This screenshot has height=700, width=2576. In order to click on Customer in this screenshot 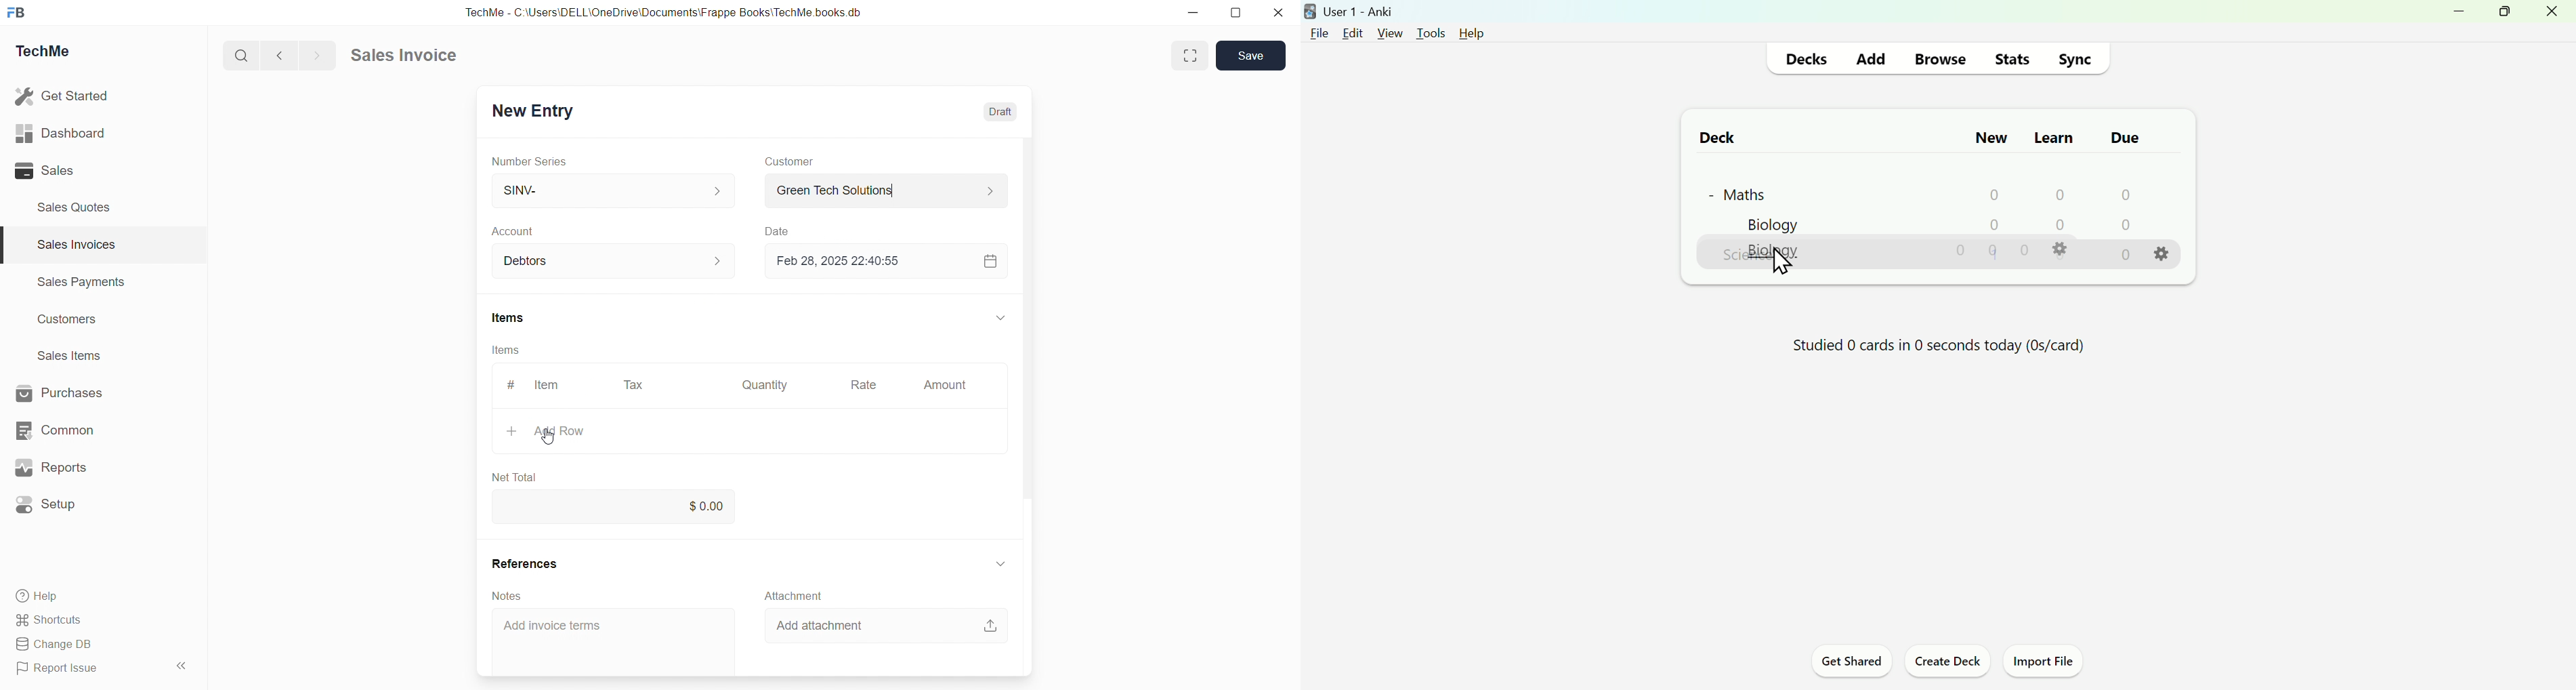, I will do `click(790, 161)`.